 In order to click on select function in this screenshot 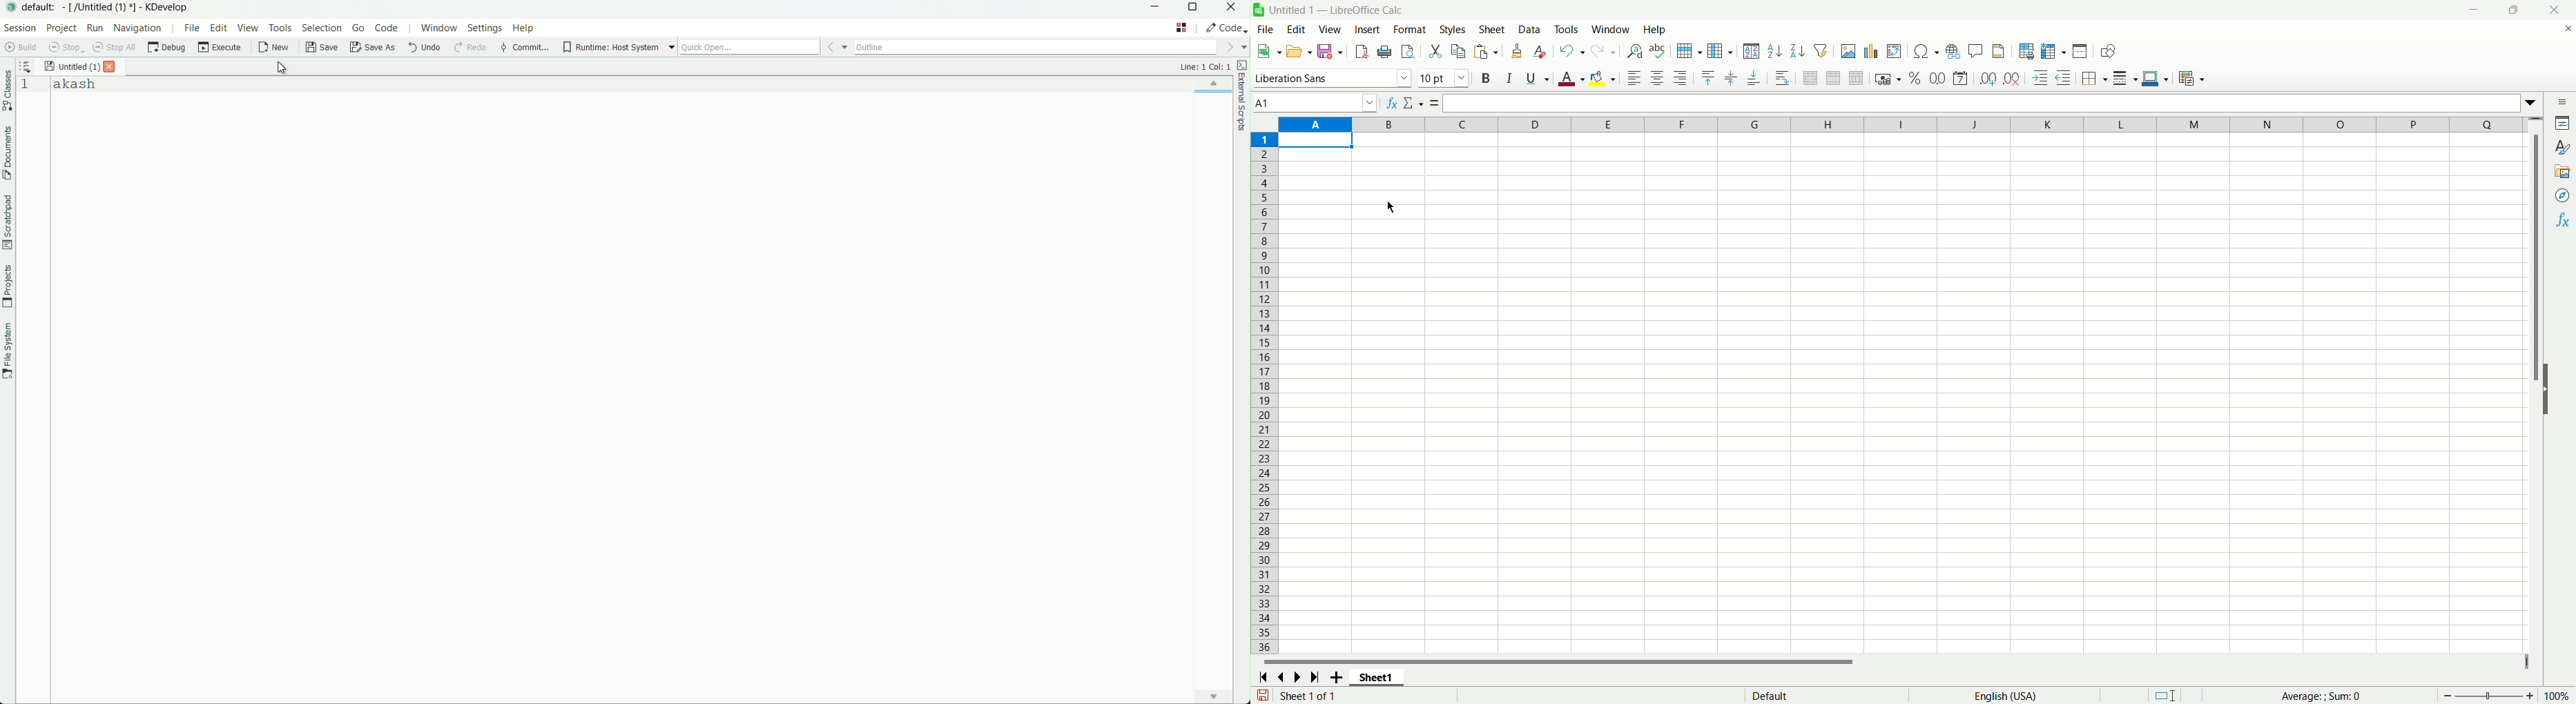, I will do `click(1415, 103)`.